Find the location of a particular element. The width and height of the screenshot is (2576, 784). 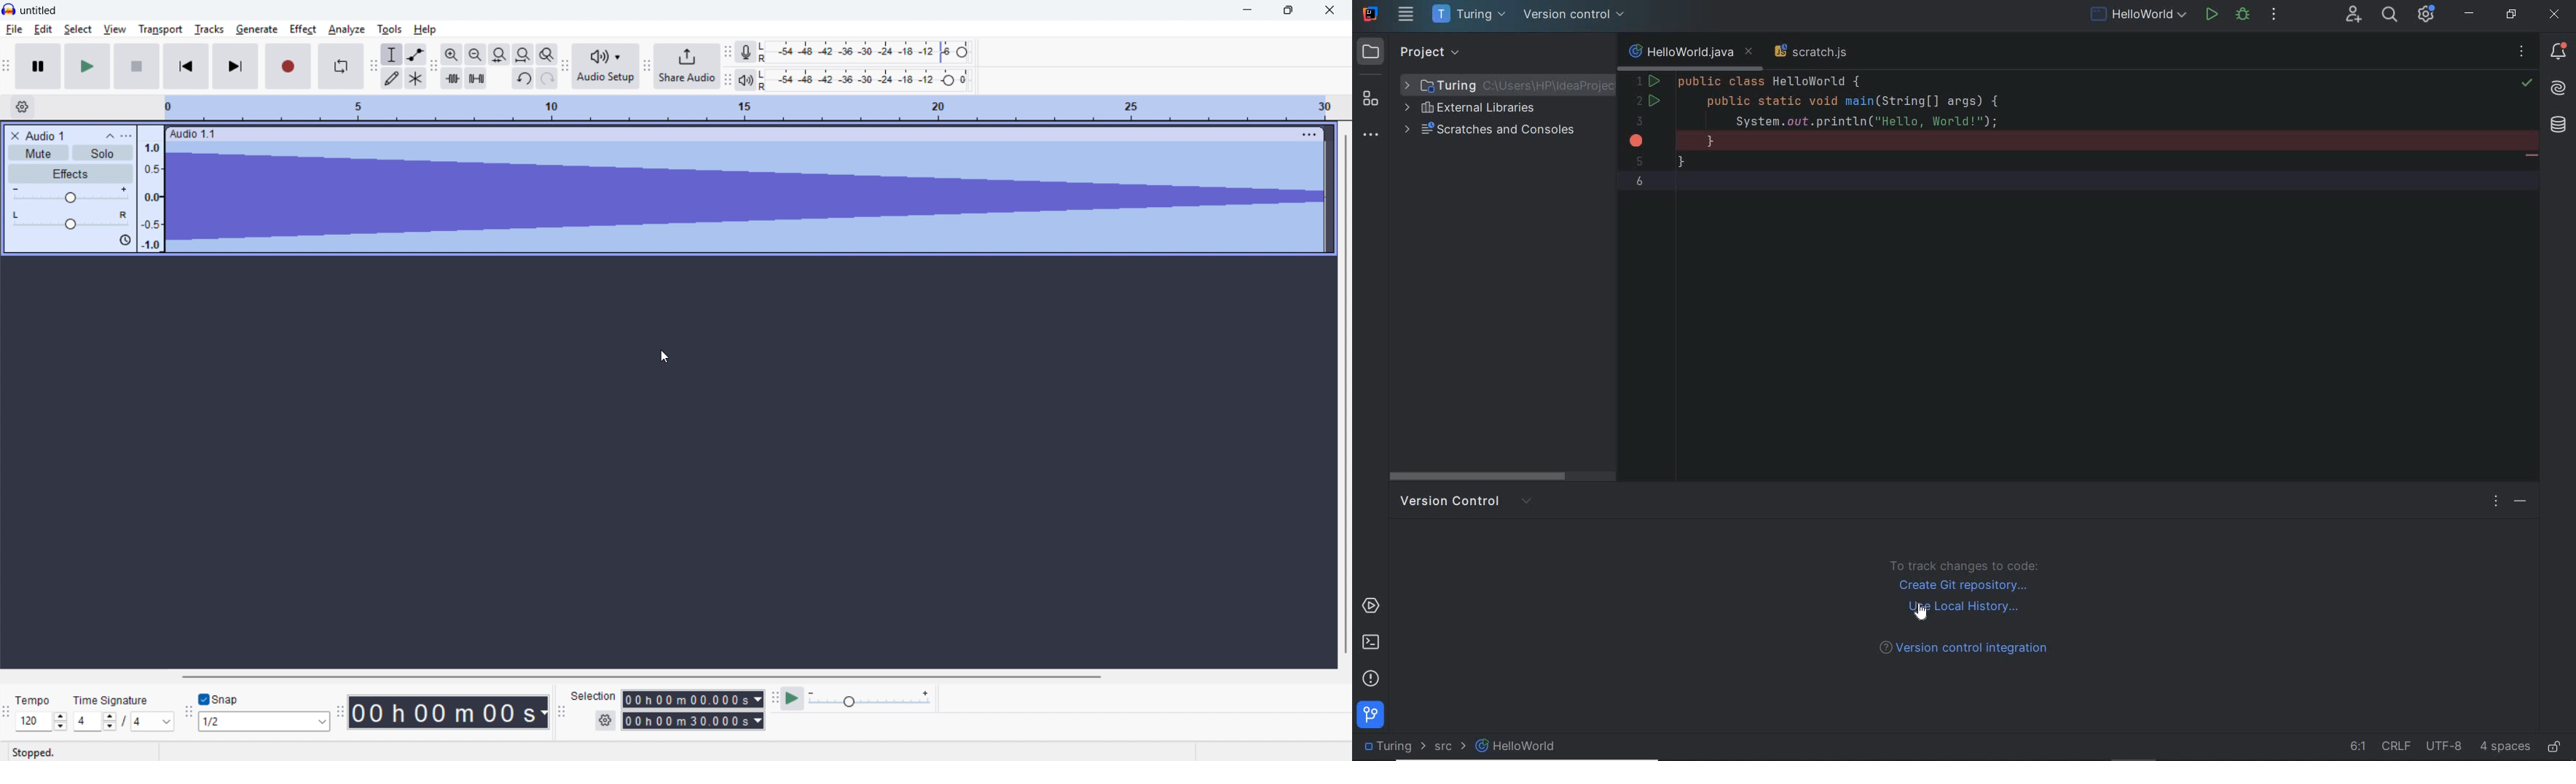

Playback level is located at coordinates (868, 80).